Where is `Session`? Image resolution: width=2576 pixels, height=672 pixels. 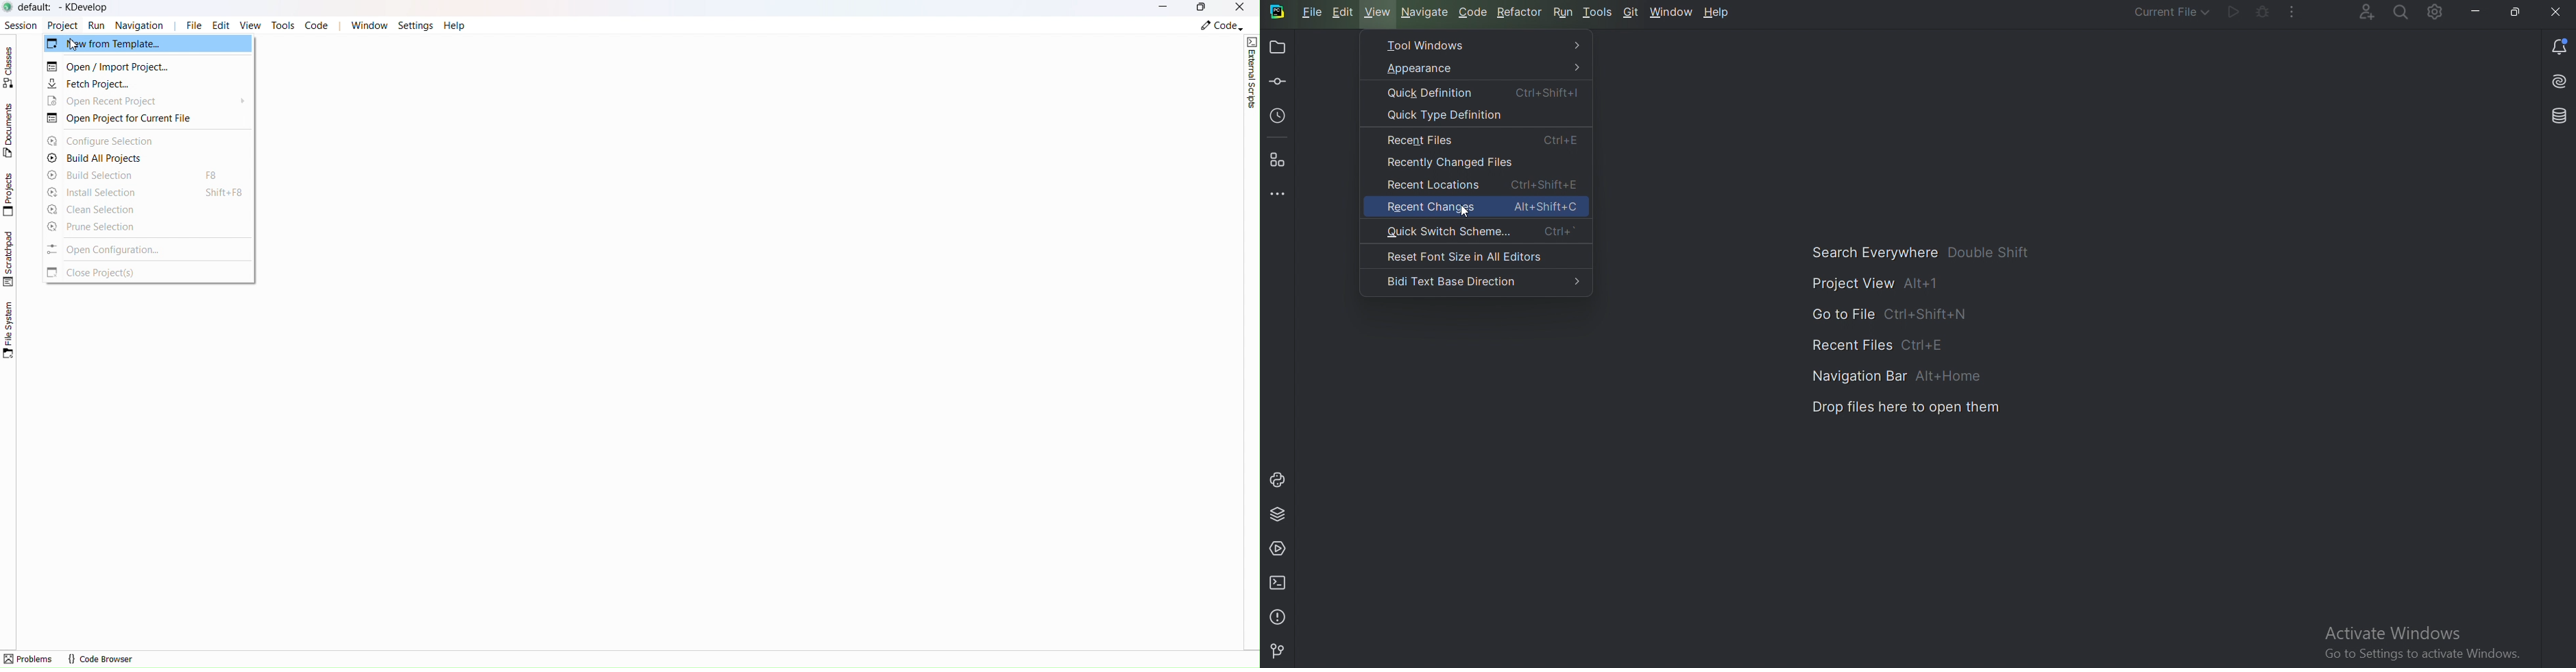
Session is located at coordinates (19, 24).